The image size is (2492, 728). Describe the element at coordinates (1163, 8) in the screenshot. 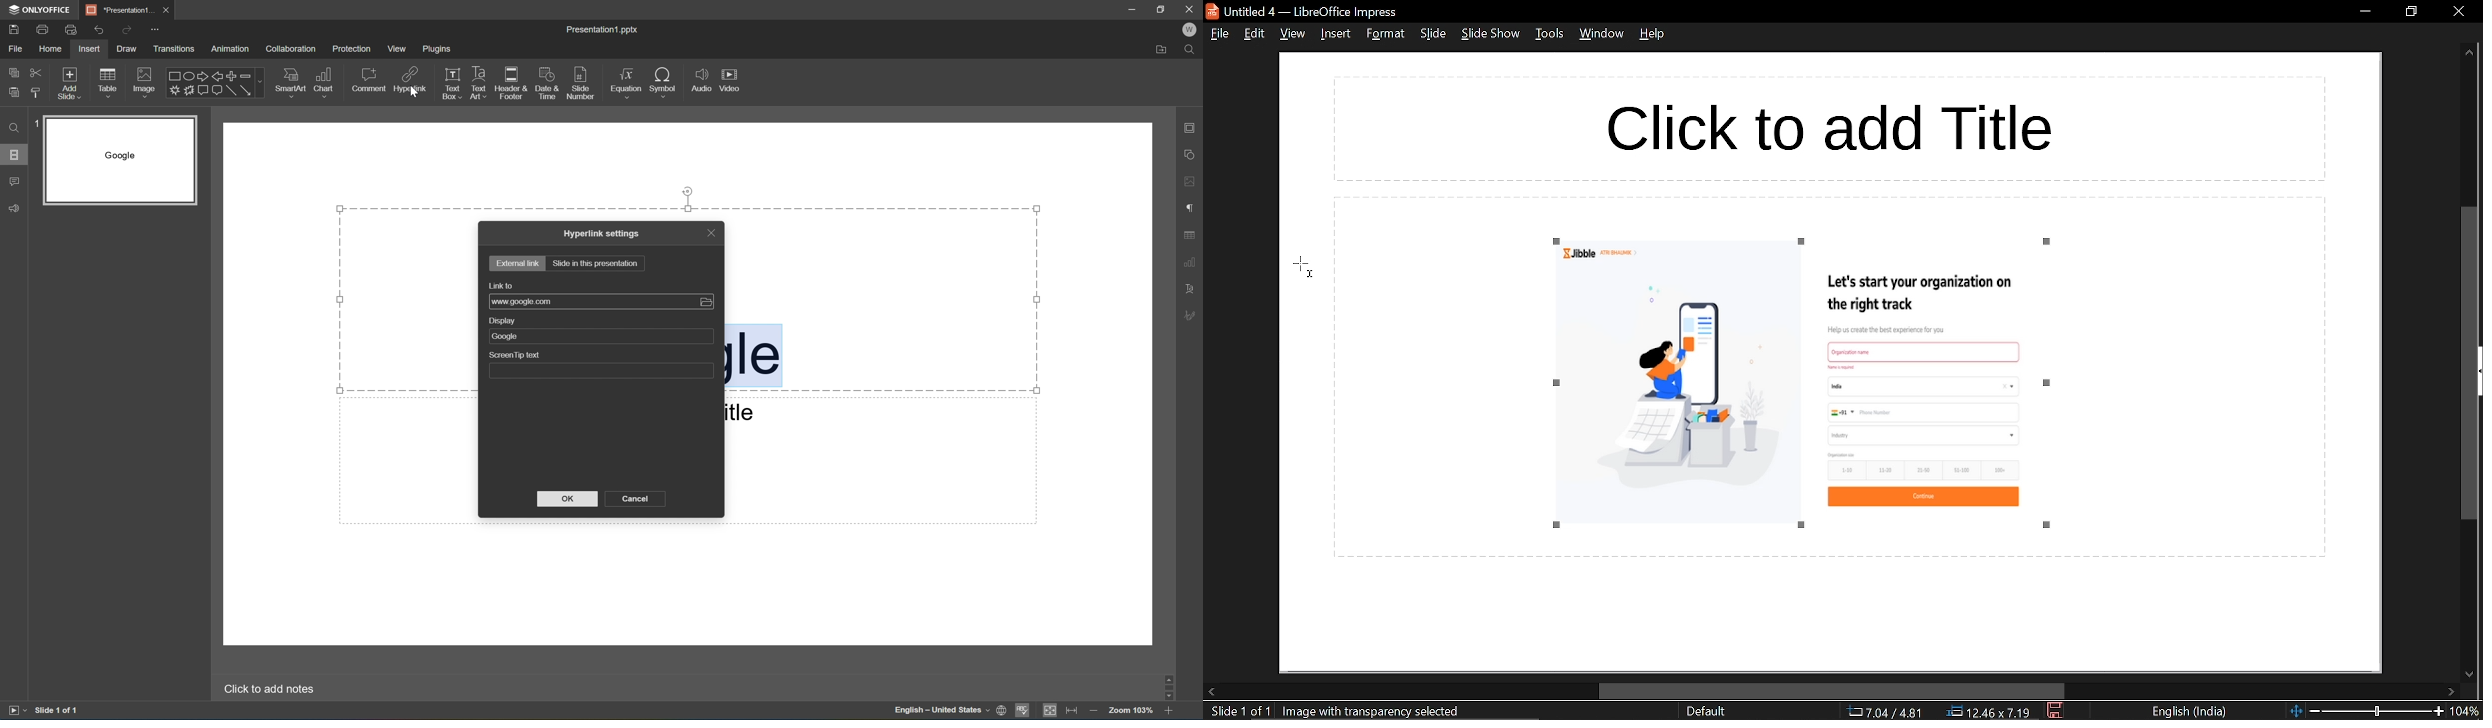

I see `Restore down` at that location.